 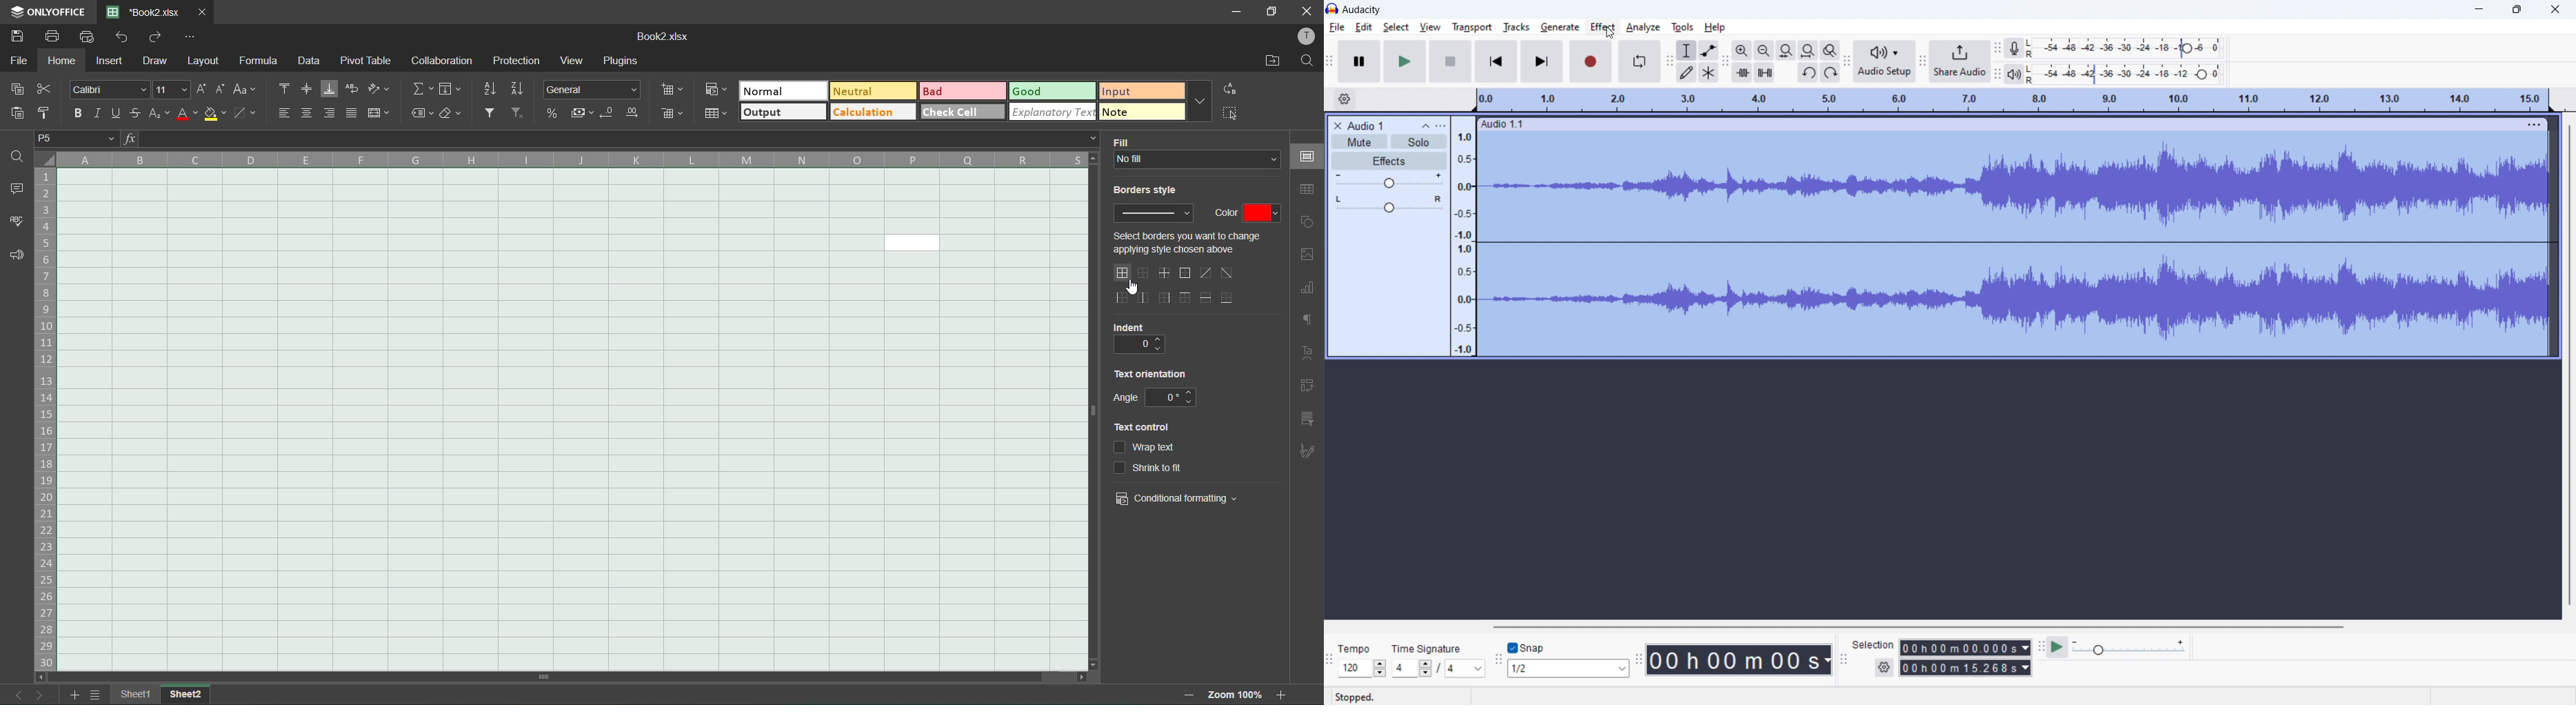 What do you see at coordinates (116, 112) in the screenshot?
I see `underline` at bounding box center [116, 112].